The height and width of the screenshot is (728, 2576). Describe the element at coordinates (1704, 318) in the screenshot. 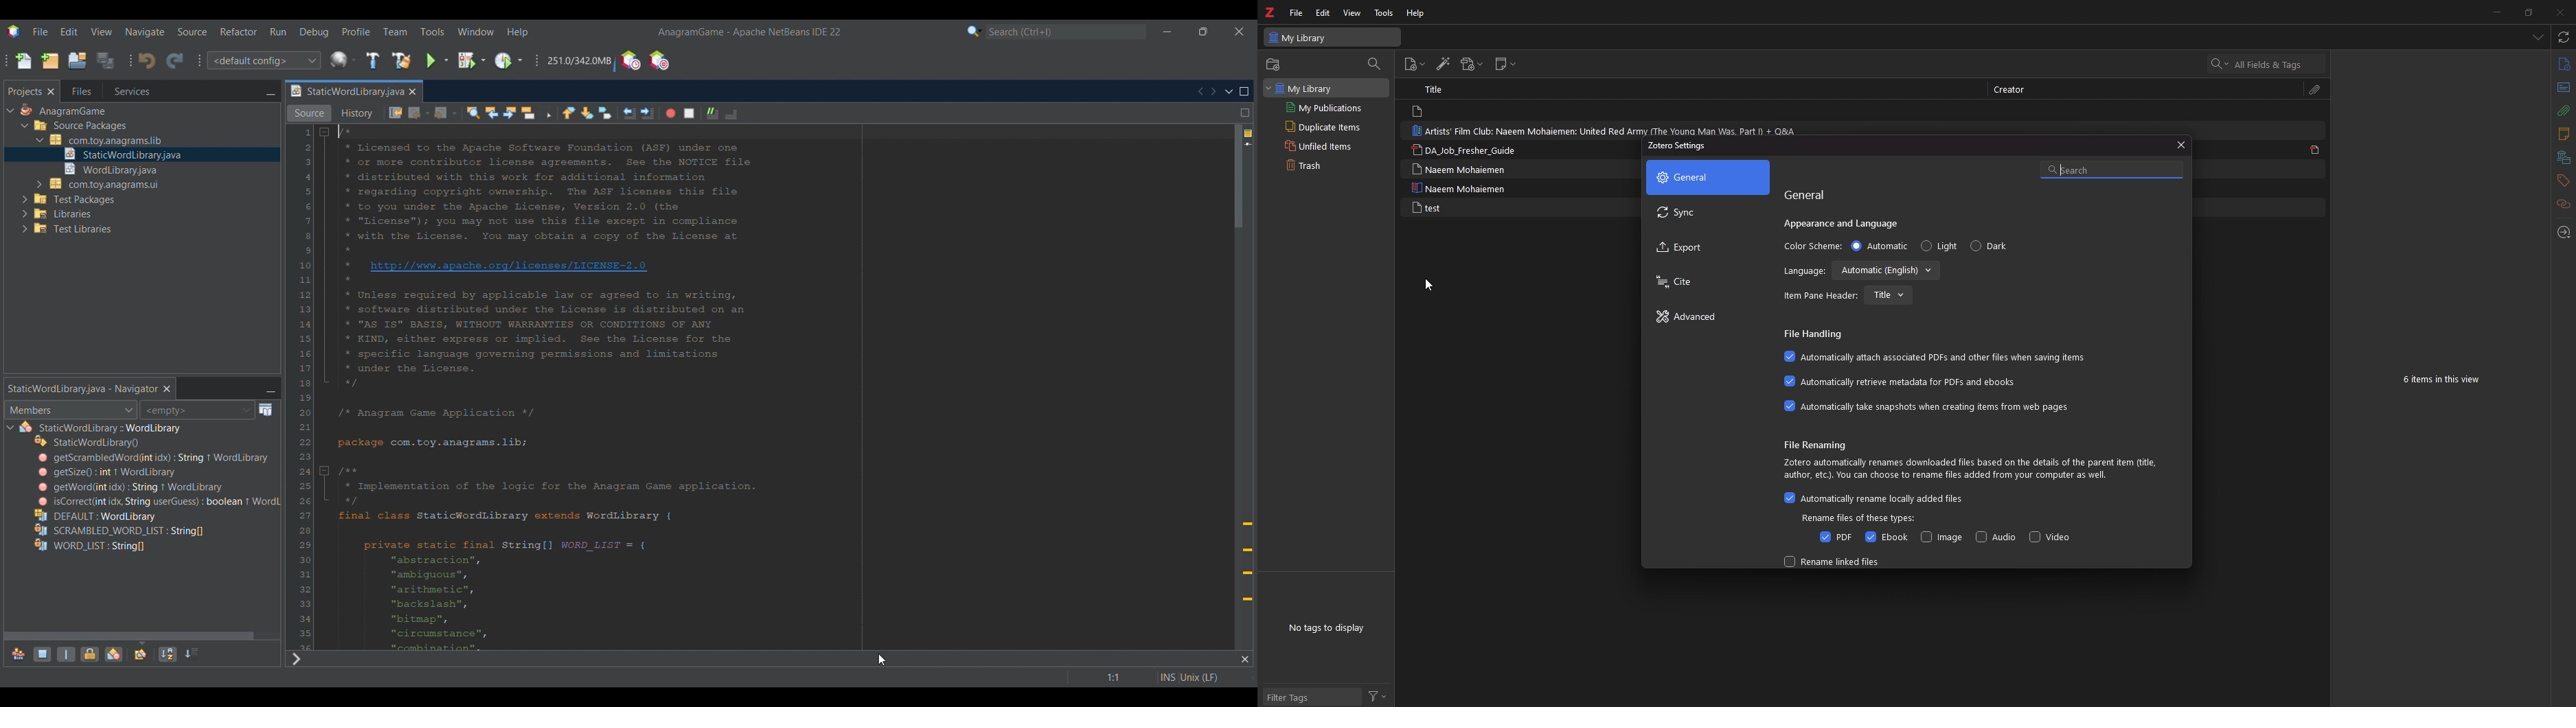

I see `advanced` at that location.